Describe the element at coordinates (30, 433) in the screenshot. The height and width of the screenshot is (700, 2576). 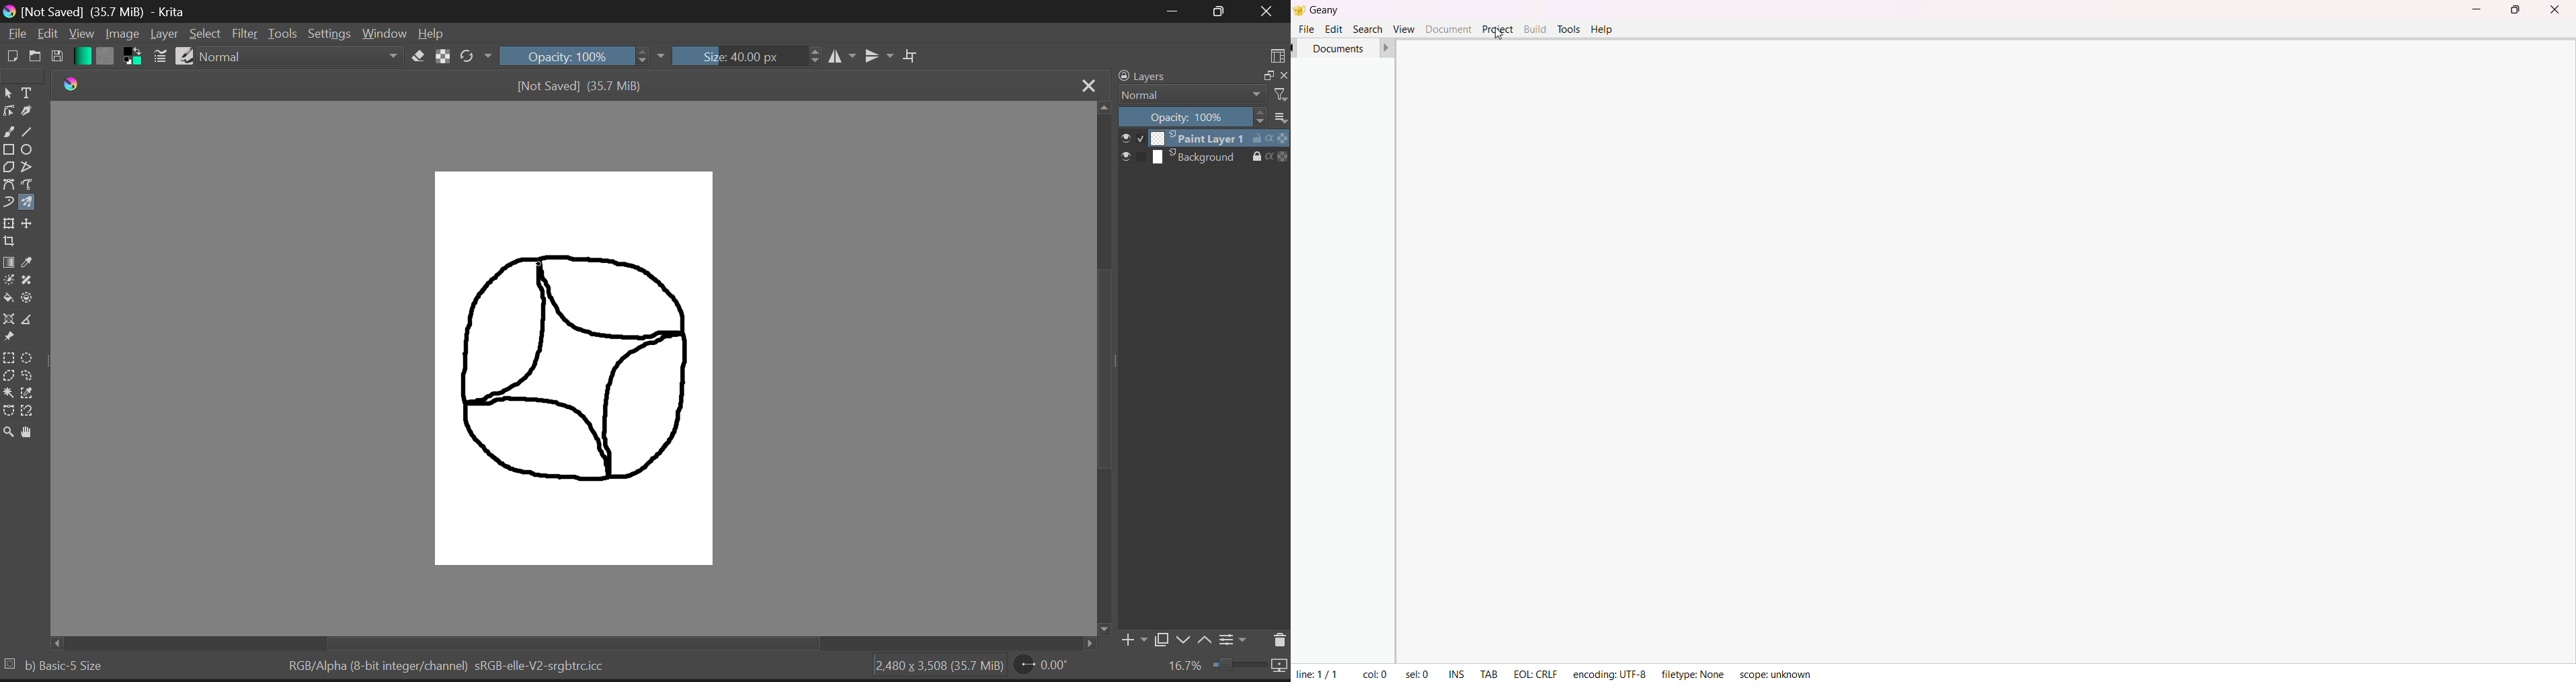
I see `Pan` at that location.